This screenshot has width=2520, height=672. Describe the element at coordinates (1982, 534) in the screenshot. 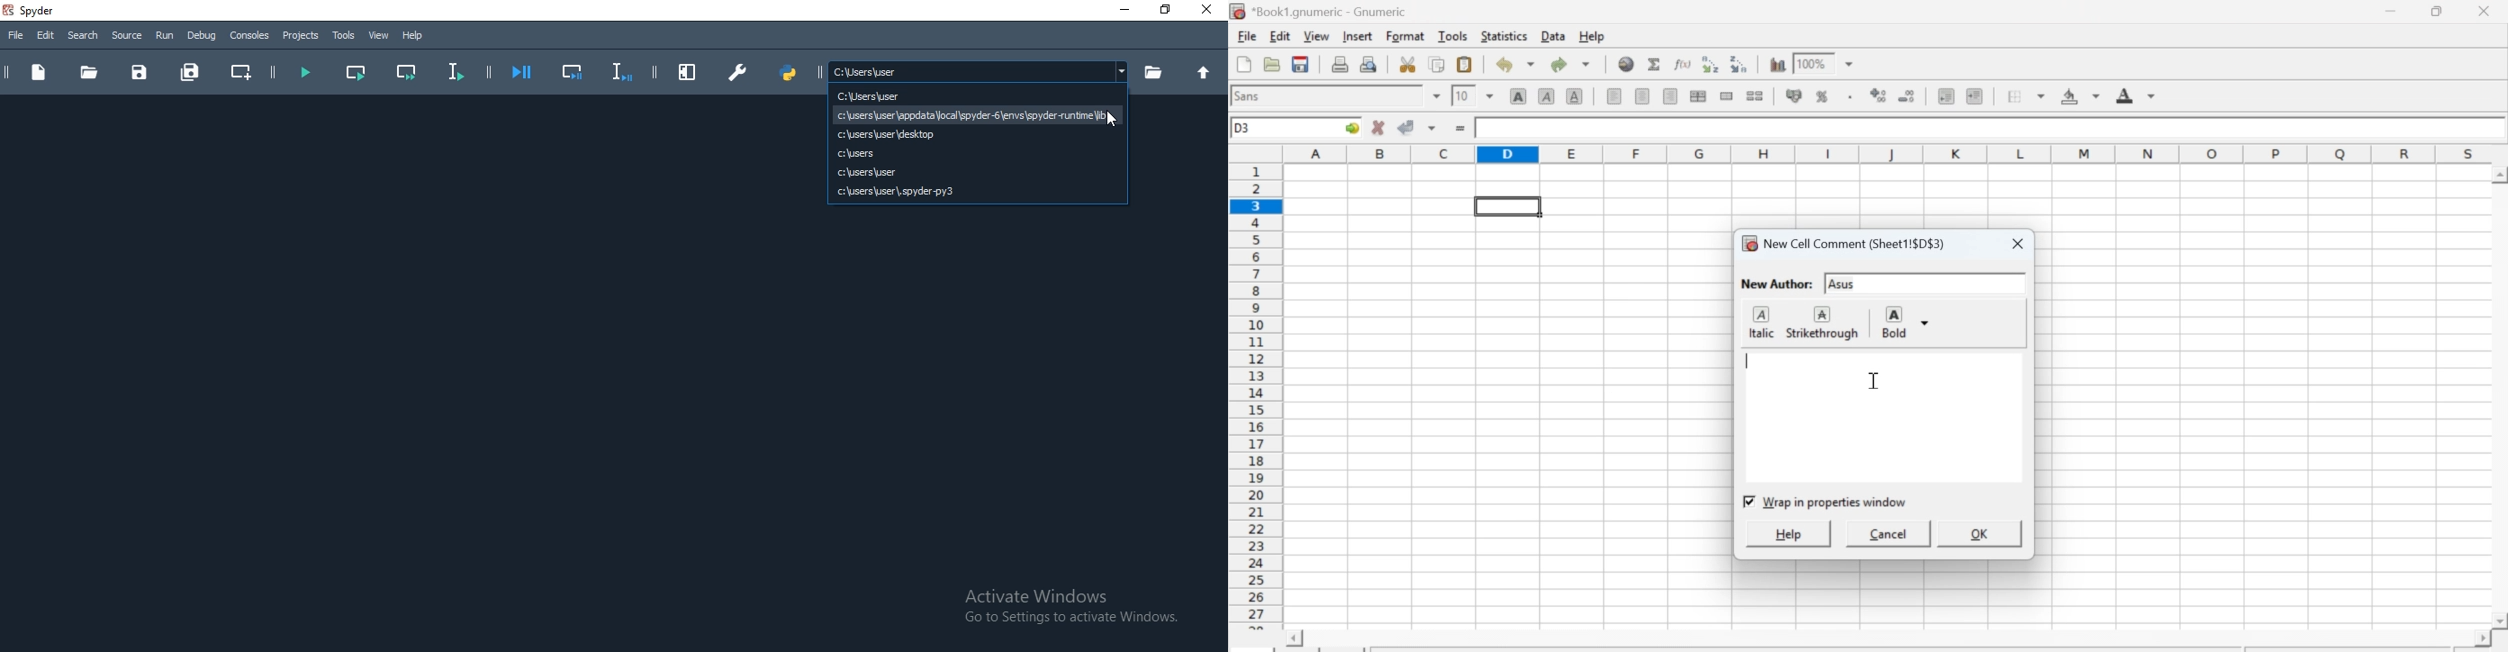

I see `ok` at that location.